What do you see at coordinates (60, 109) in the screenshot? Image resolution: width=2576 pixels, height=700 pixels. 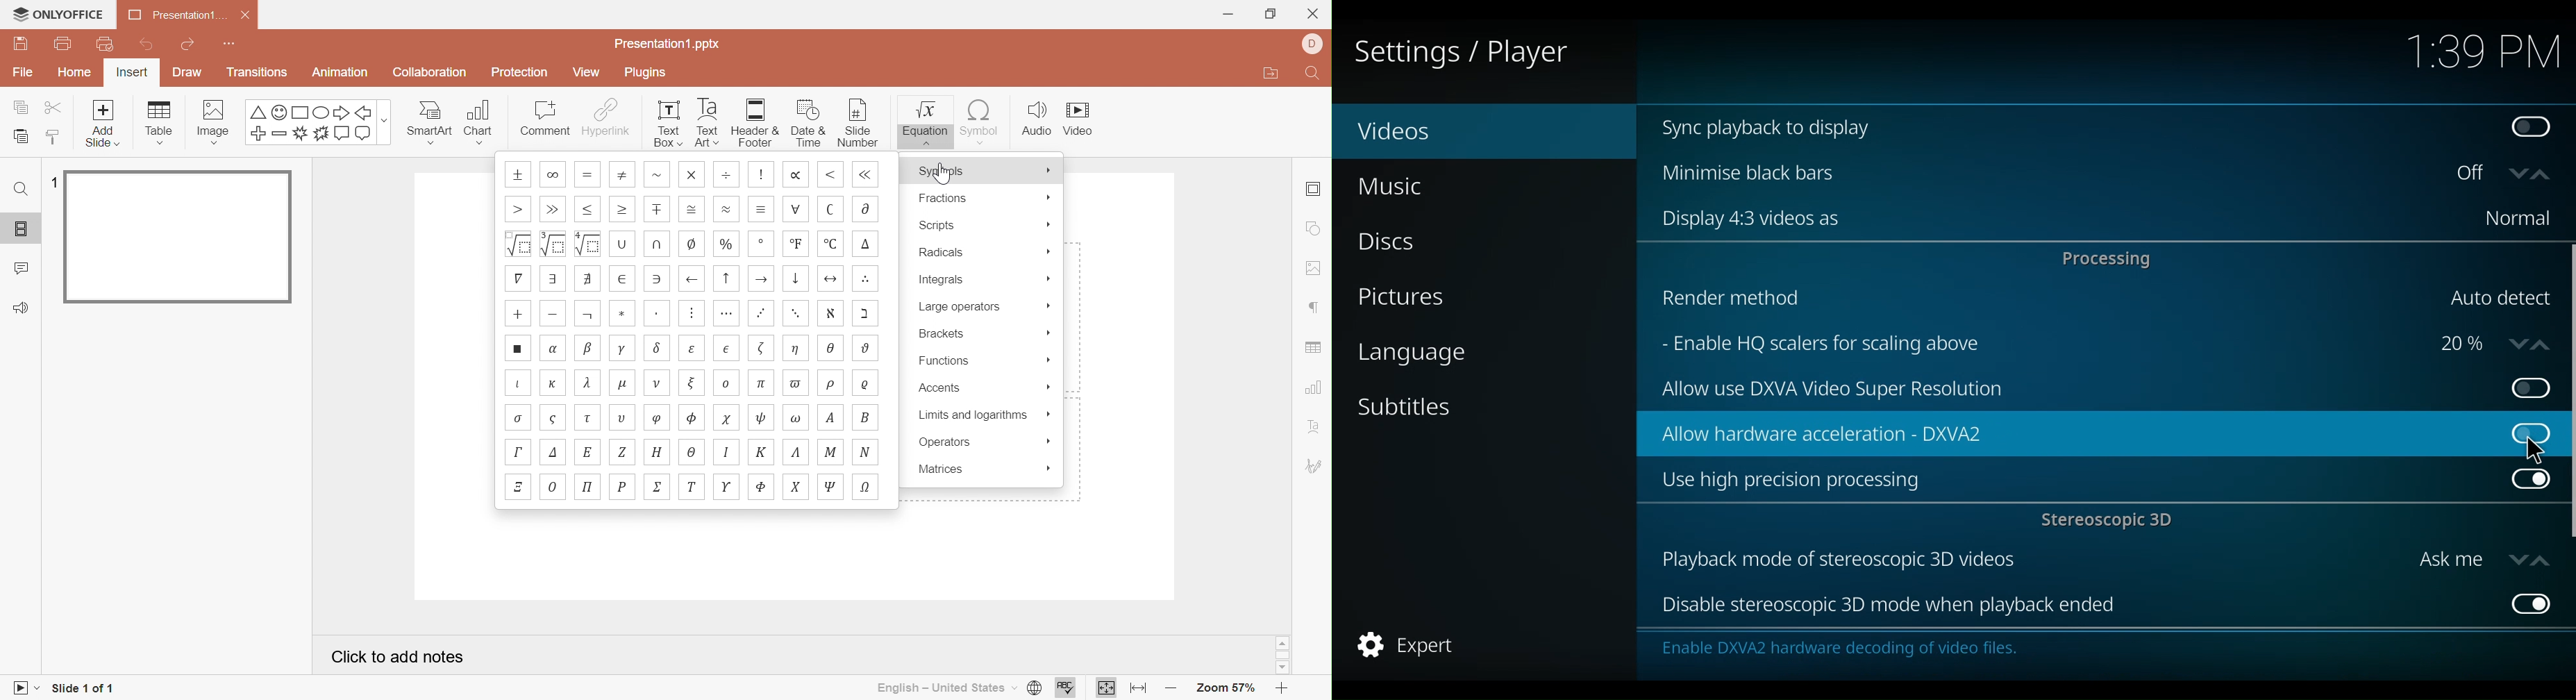 I see `Cut` at bounding box center [60, 109].